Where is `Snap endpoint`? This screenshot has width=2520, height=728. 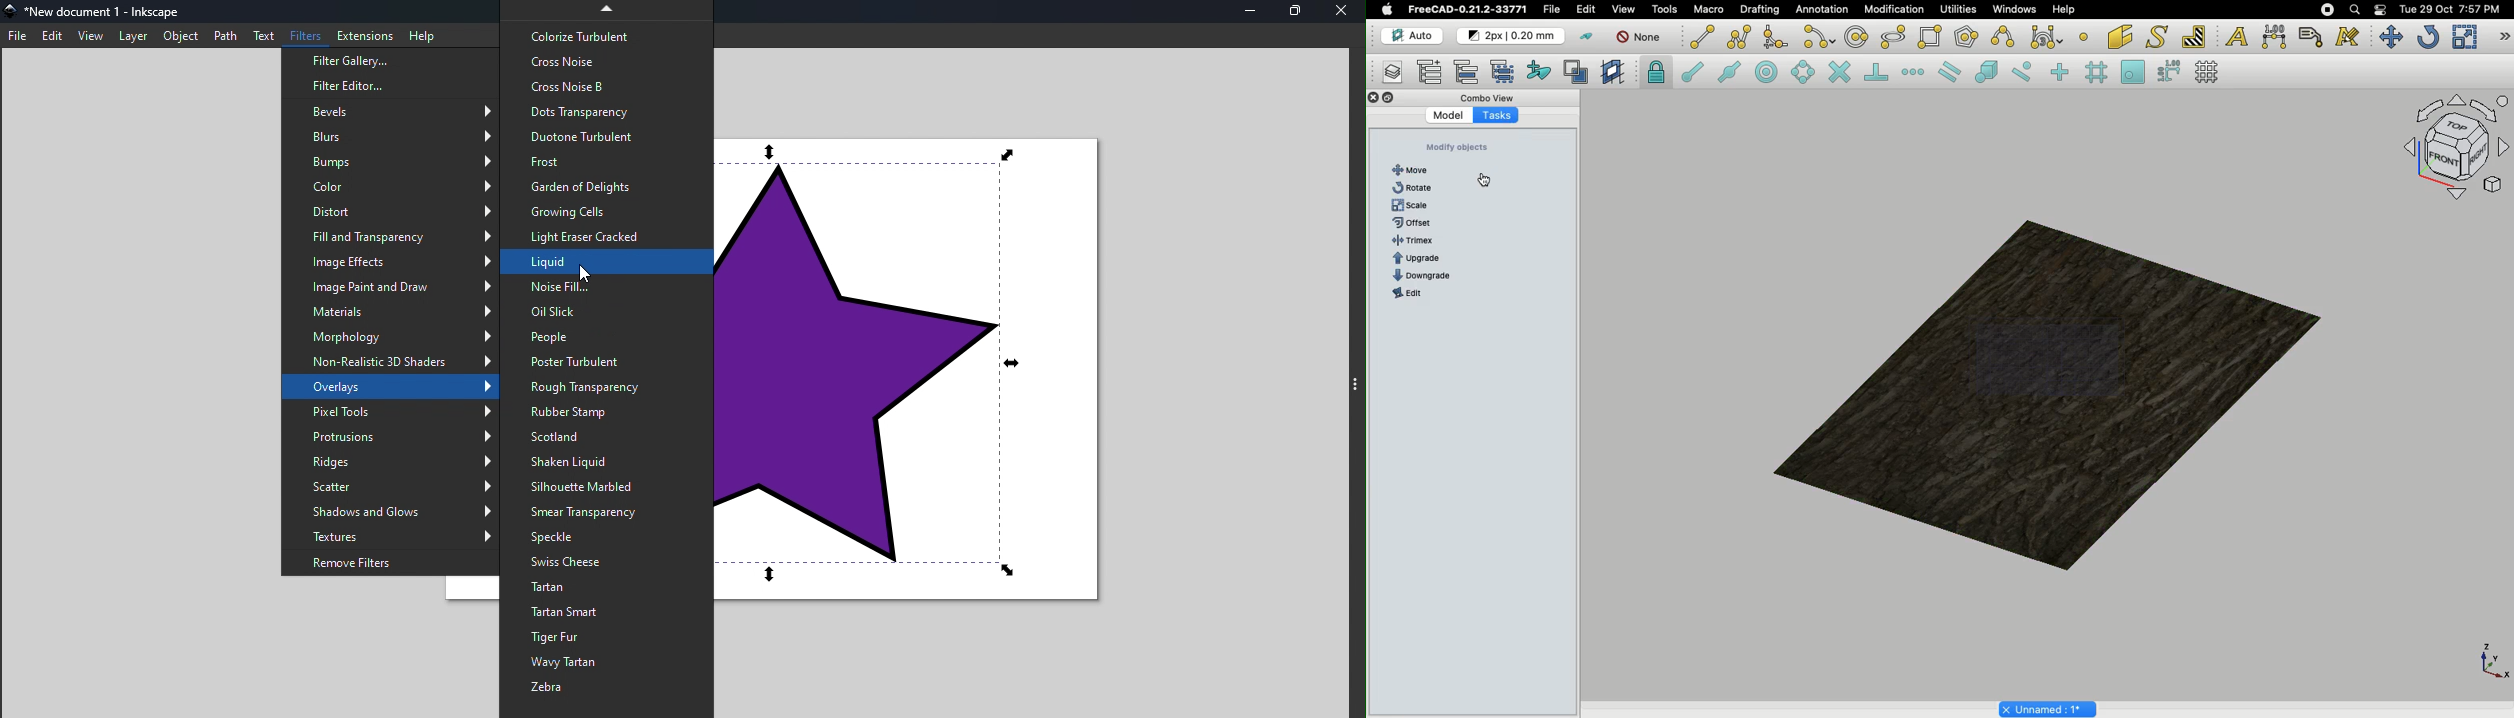
Snap endpoint is located at coordinates (1693, 74).